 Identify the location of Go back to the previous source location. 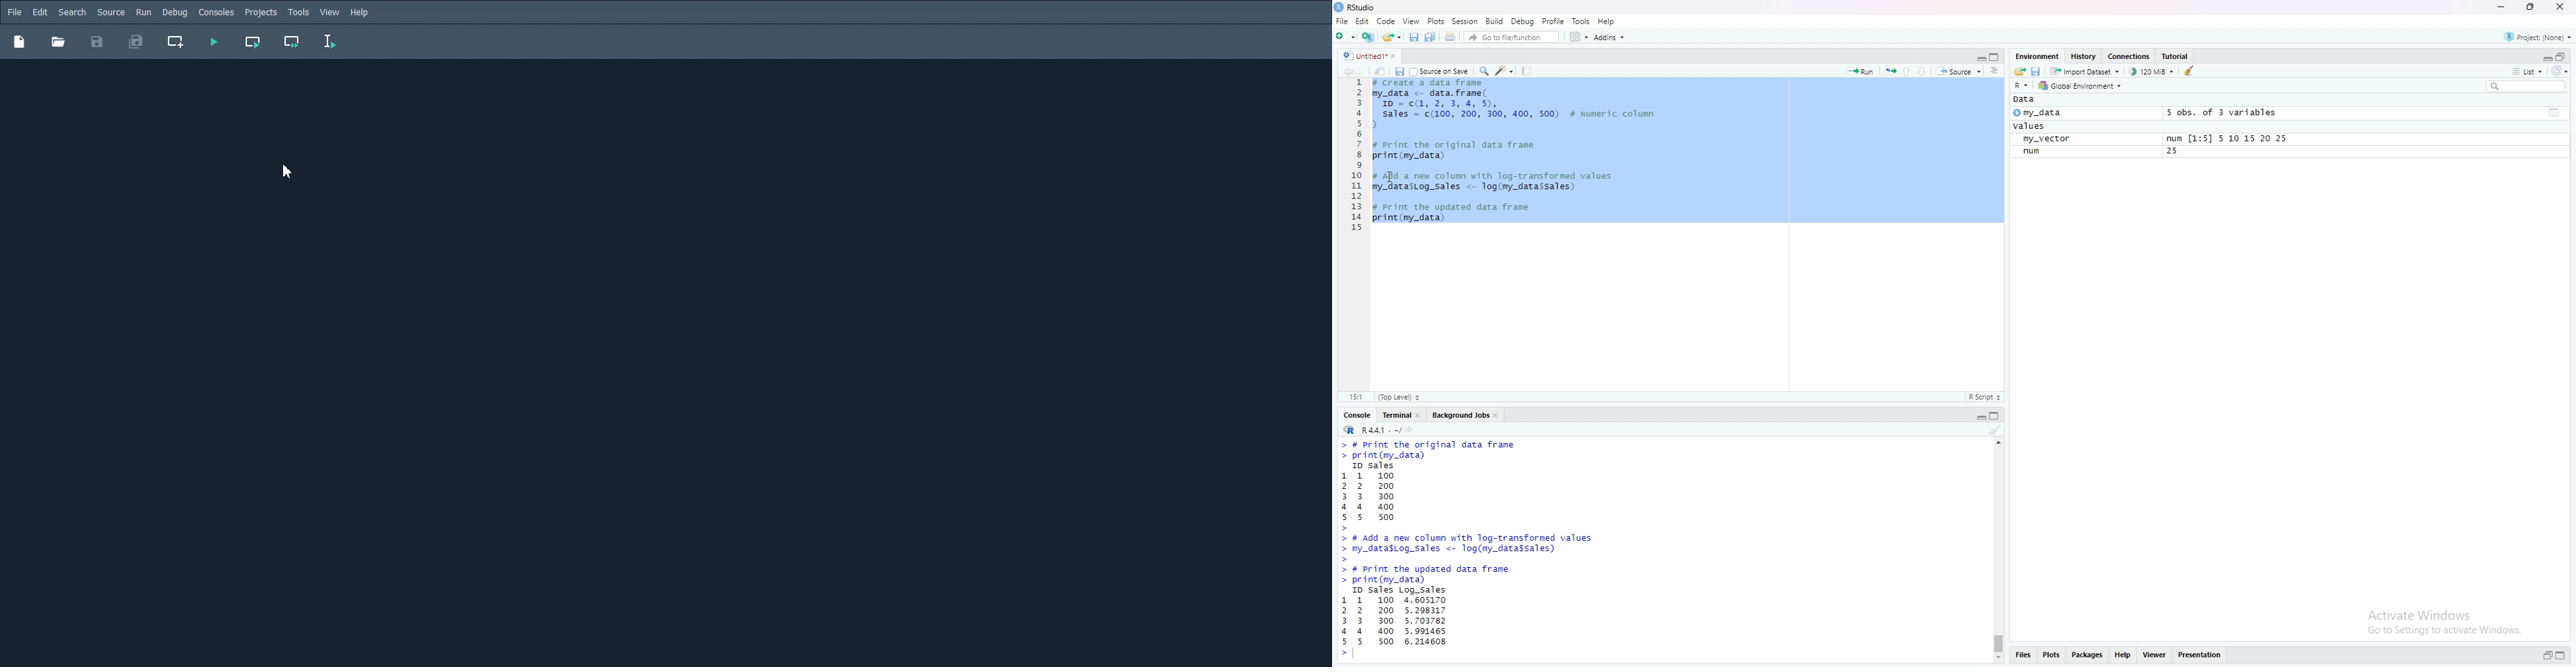
(1342, 72).